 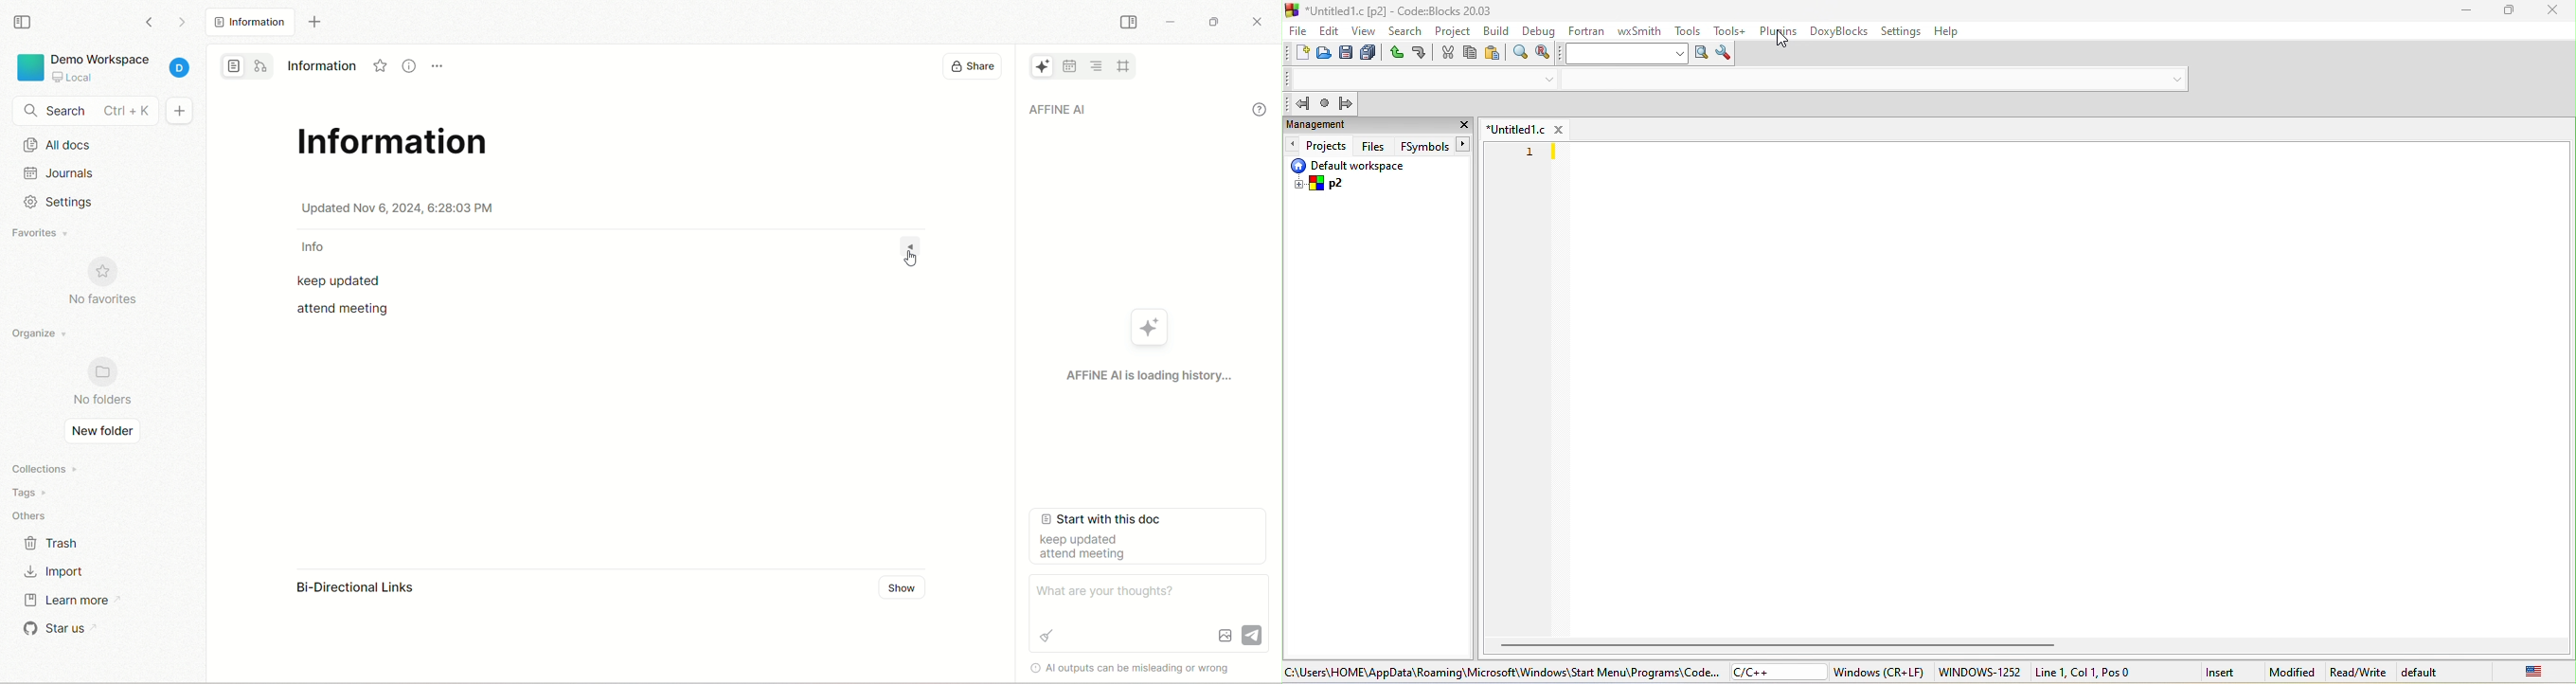 What do you see at coordinates (1524, 53) in the screenshot?
I see `find` at bounding box center [1524, 53].